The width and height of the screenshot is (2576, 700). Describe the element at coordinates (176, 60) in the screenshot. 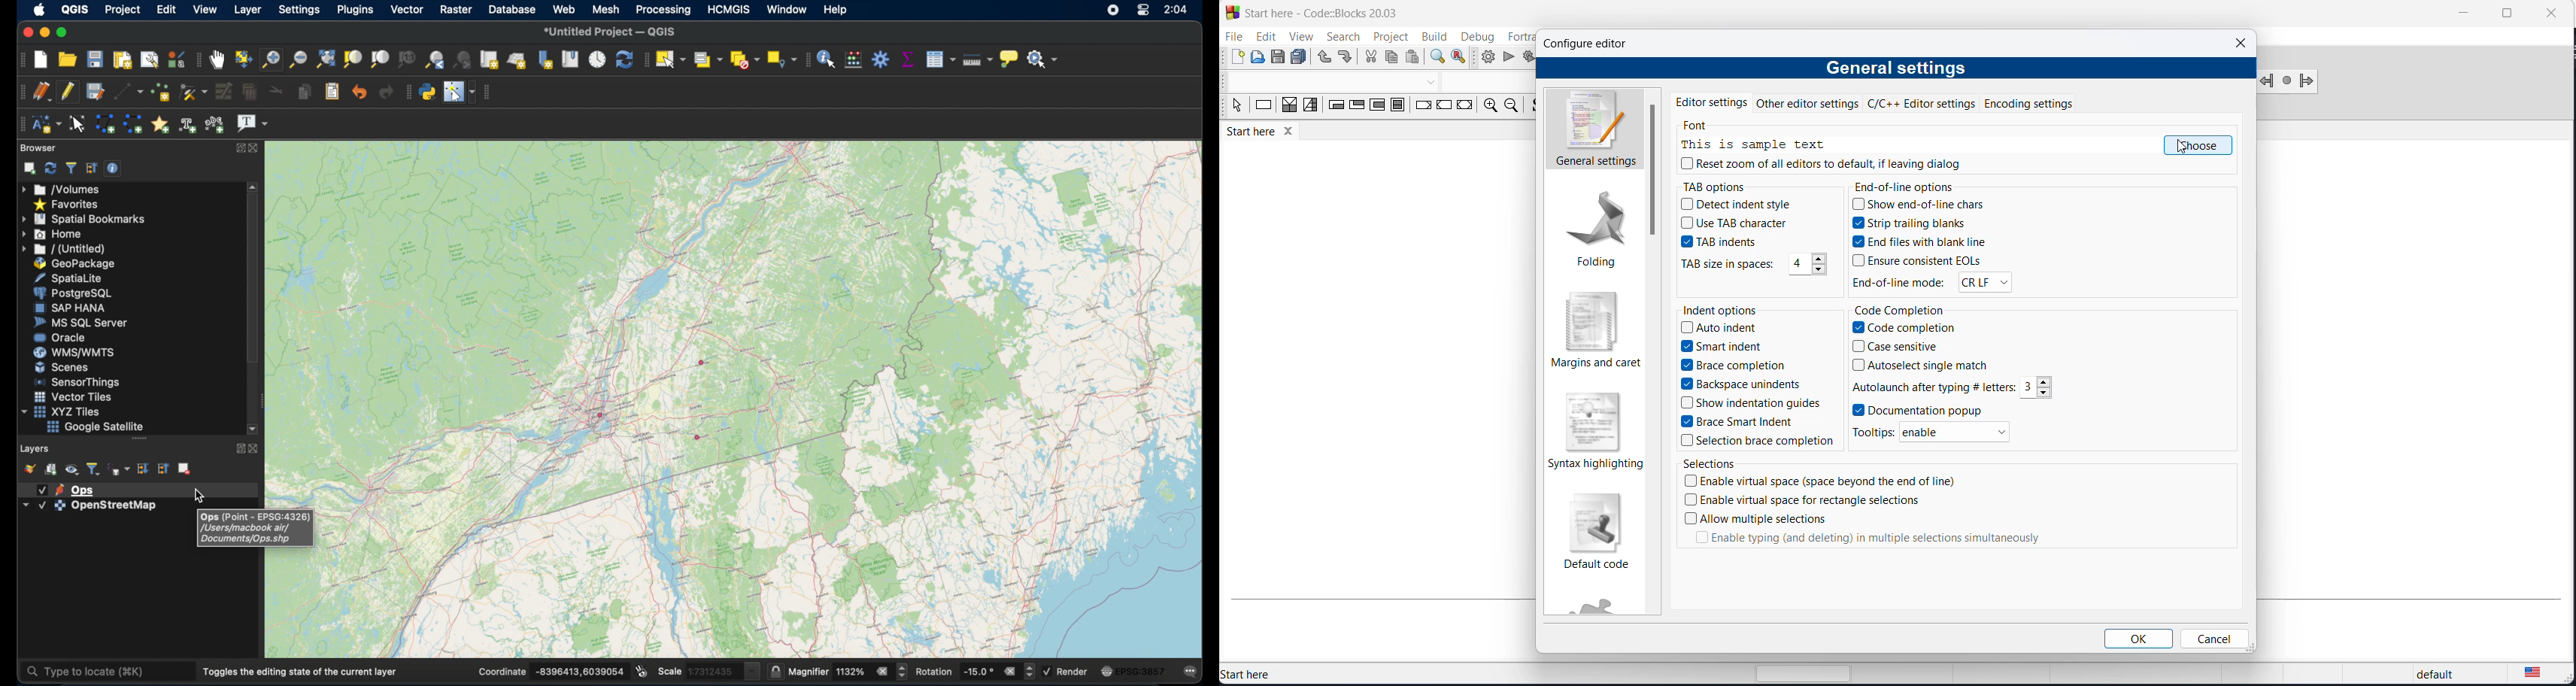

I see `style manager` at that location.